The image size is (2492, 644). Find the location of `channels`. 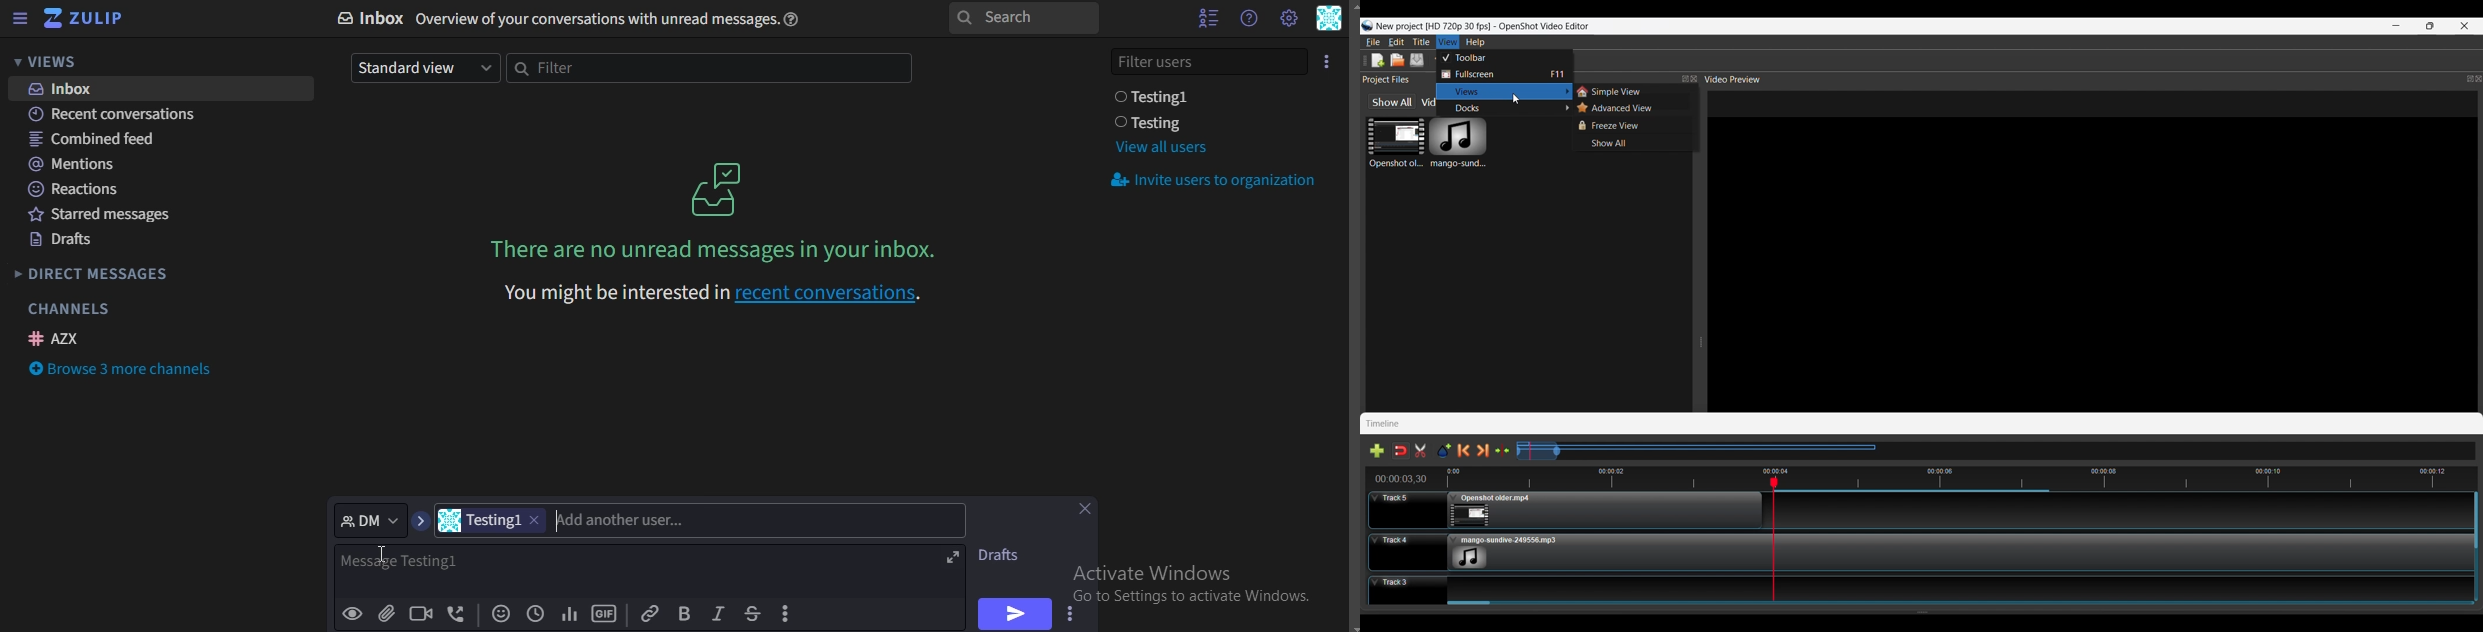

channels is located at coordinates (68, 309).